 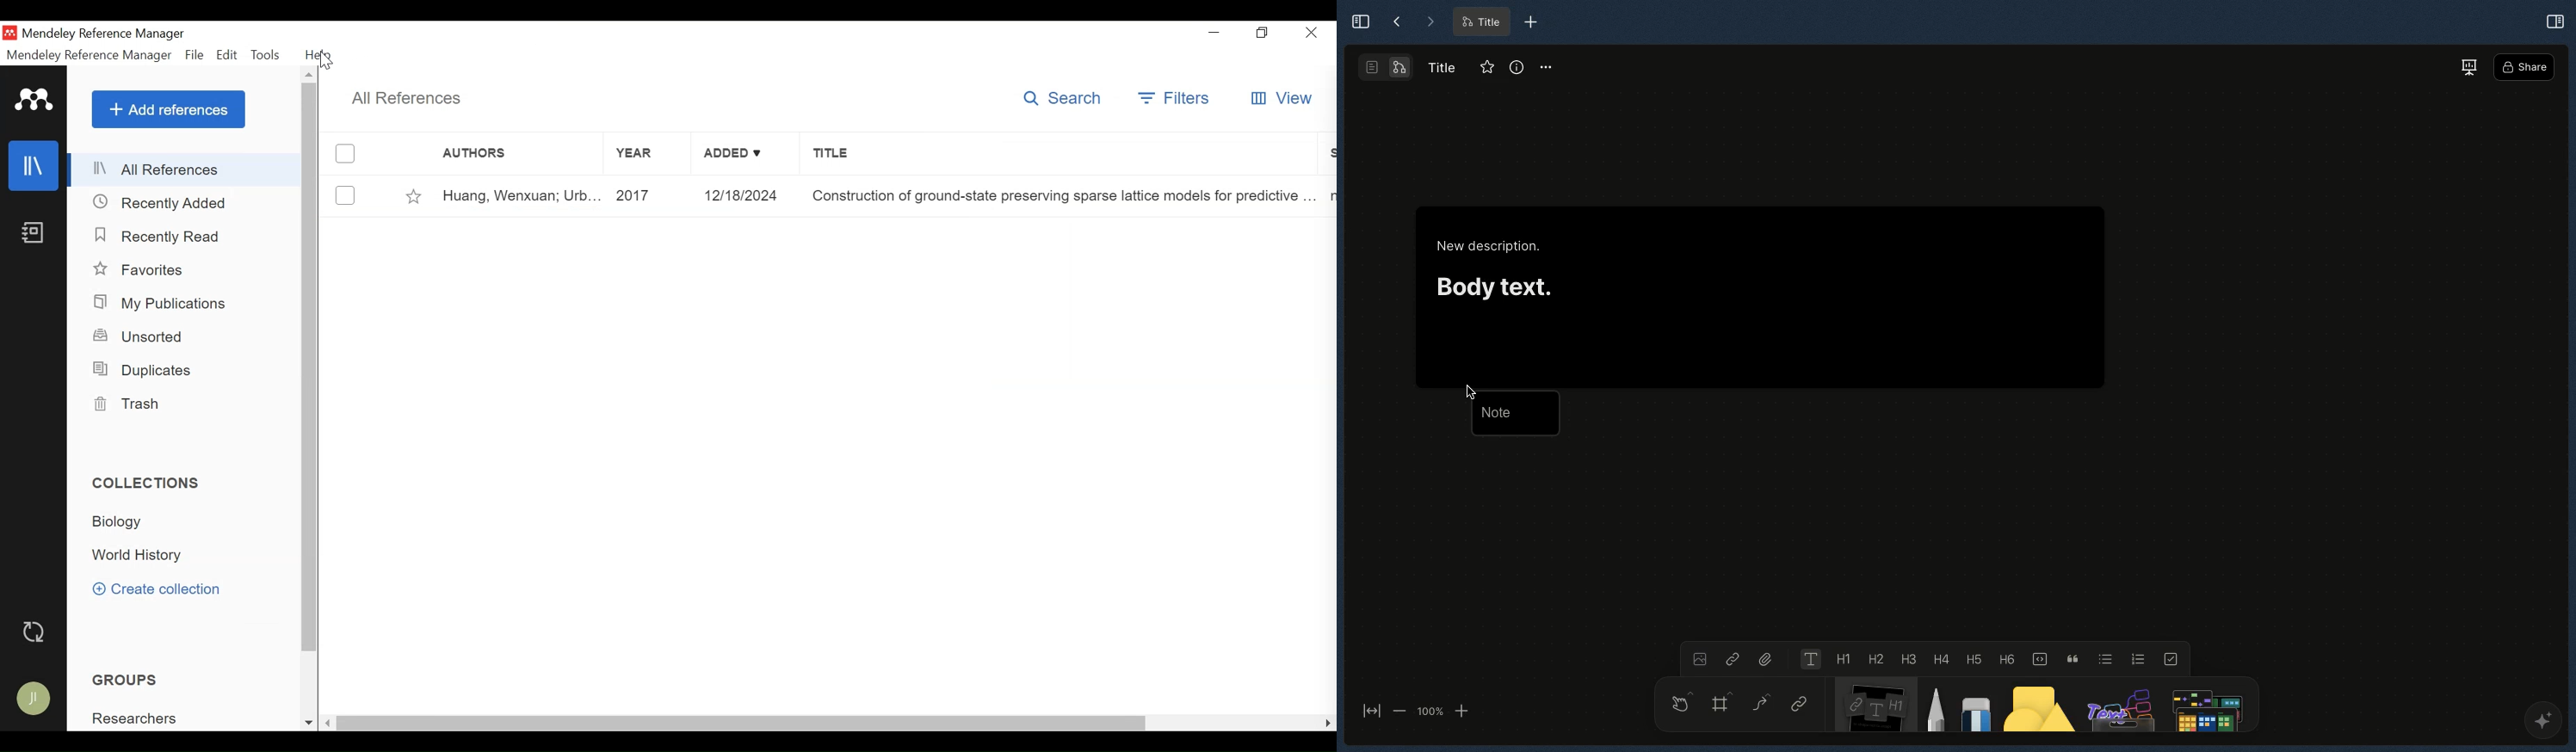 What do you see at coordinates (147, 370) in the screenshot?
I see `Duplicates` at bounding box center [147, 370].